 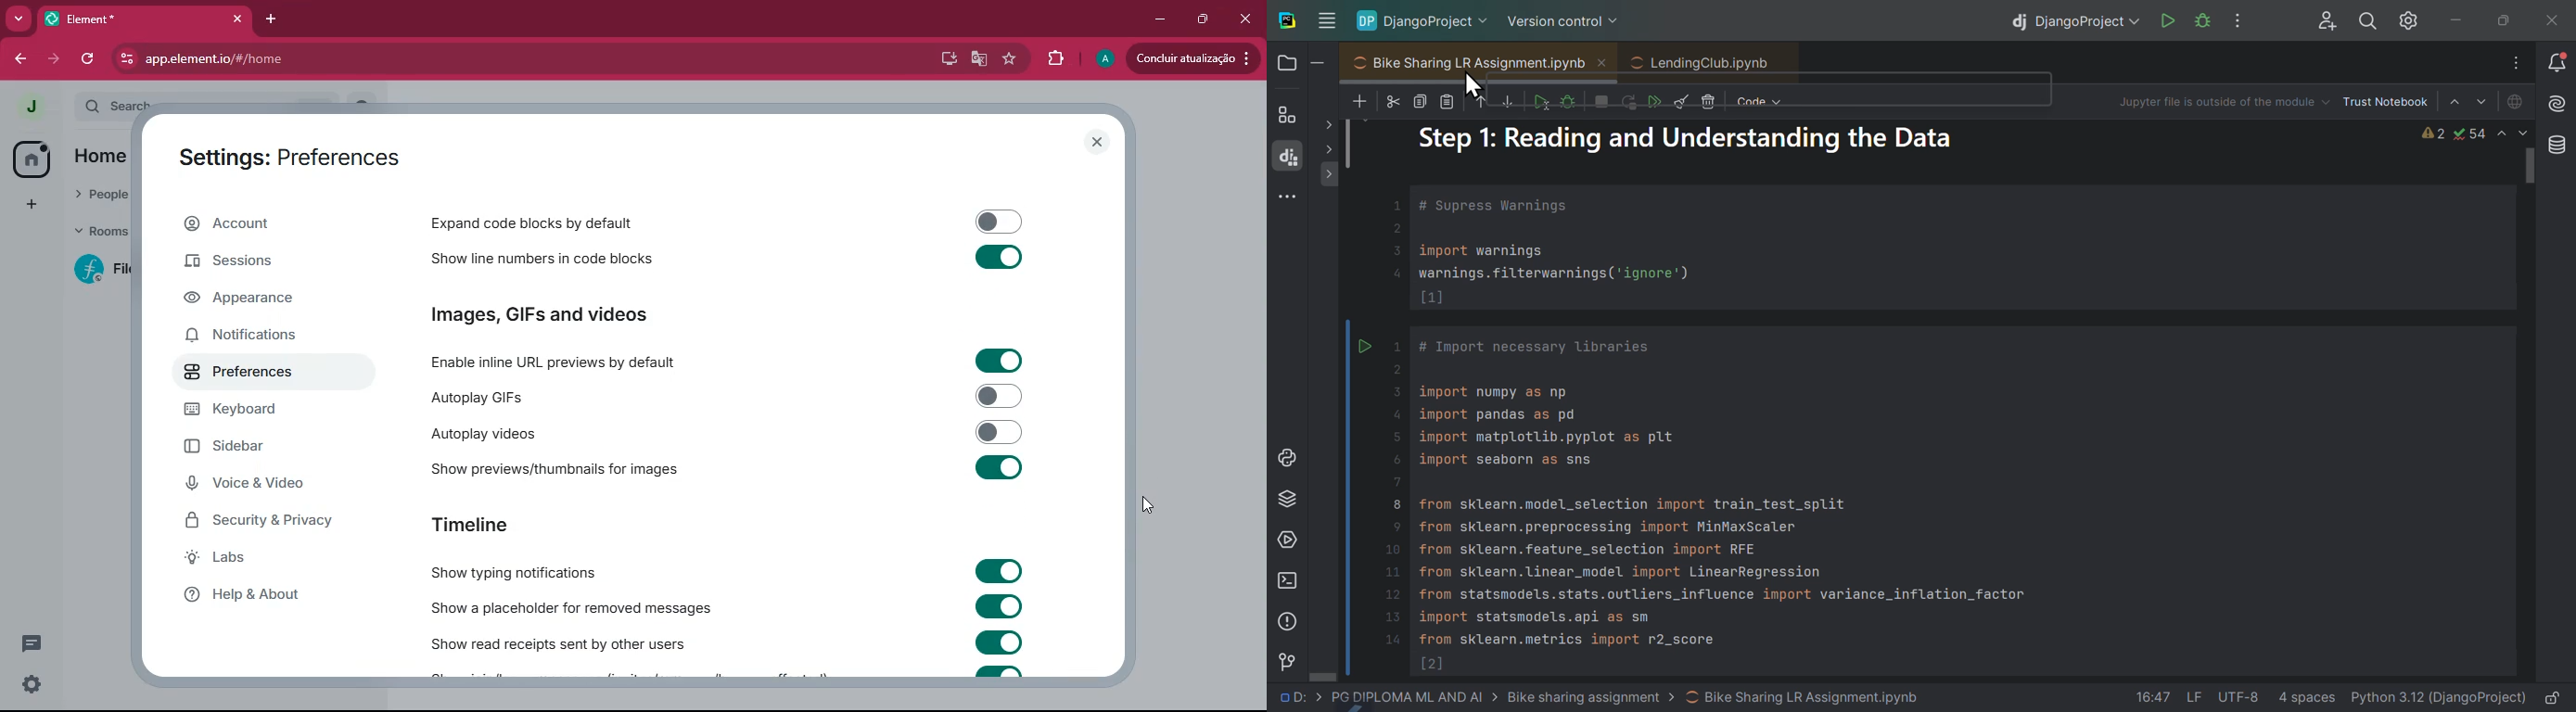 What do you see at coordinates (1595, 698) in the screenshot?
I see `file path` at bounding box center [1595, 698].